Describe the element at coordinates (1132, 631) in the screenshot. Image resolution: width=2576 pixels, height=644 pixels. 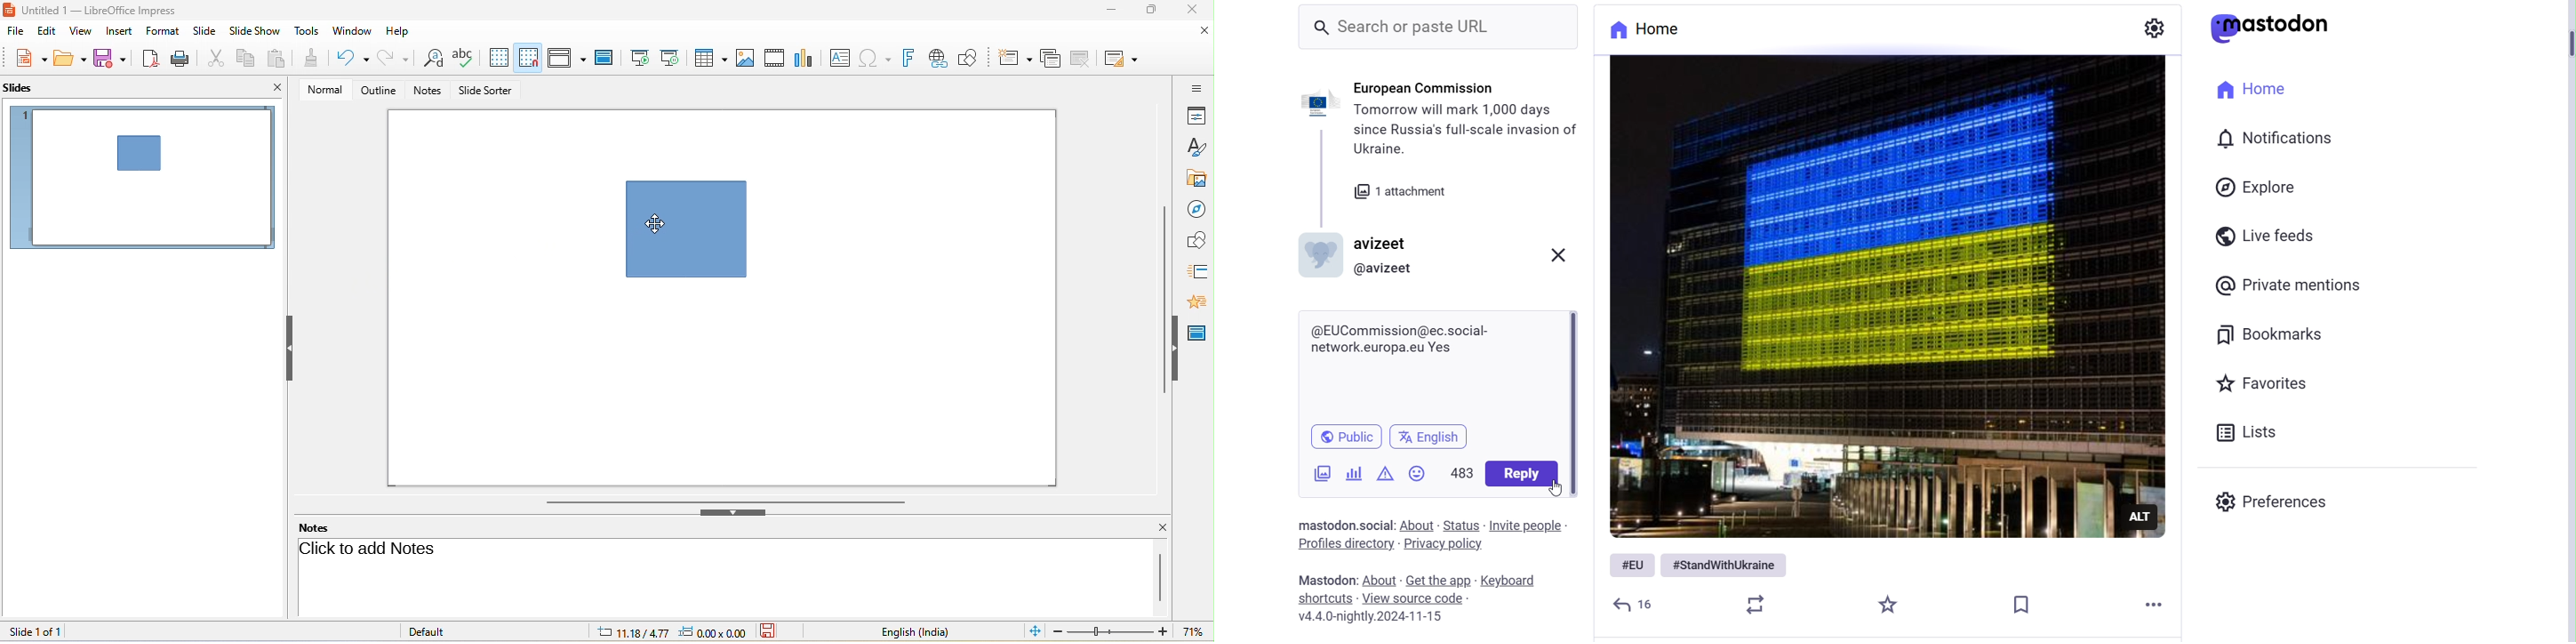
I see `zoom` at that location.